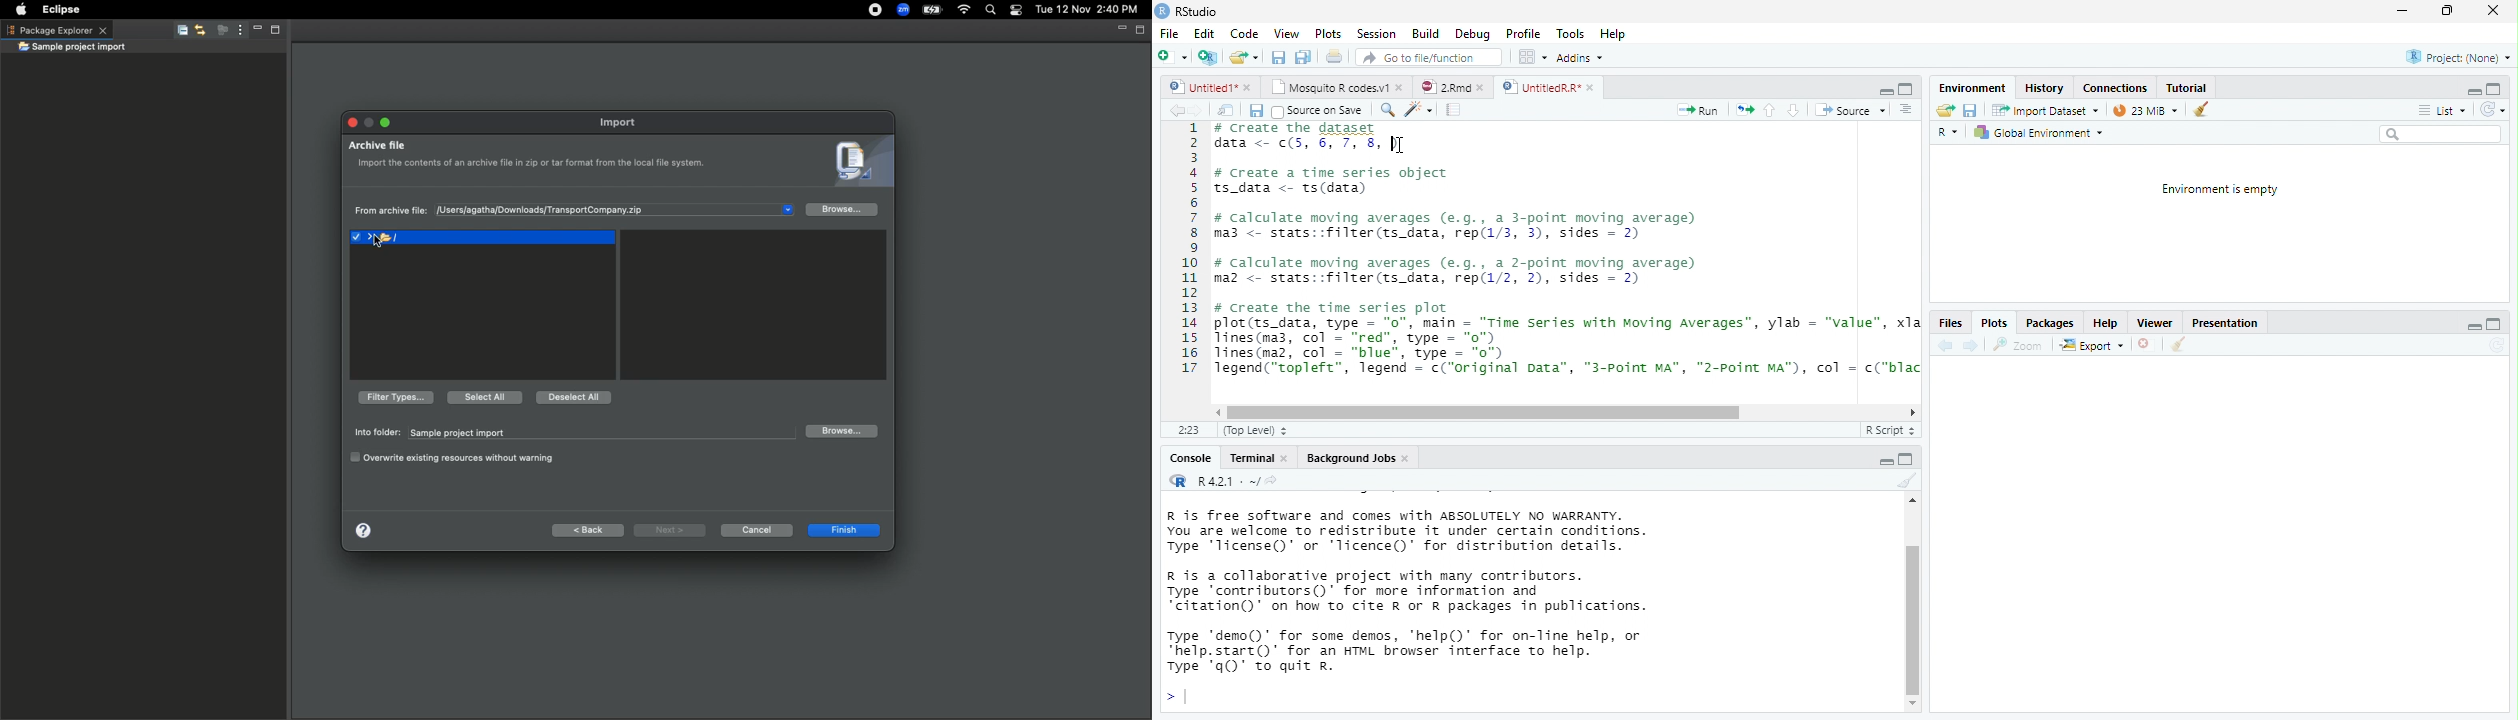  What do you see at coordinates (1971, 88) in the screenshot?
I see `‘Environment` at bounding box center [1971, 88].